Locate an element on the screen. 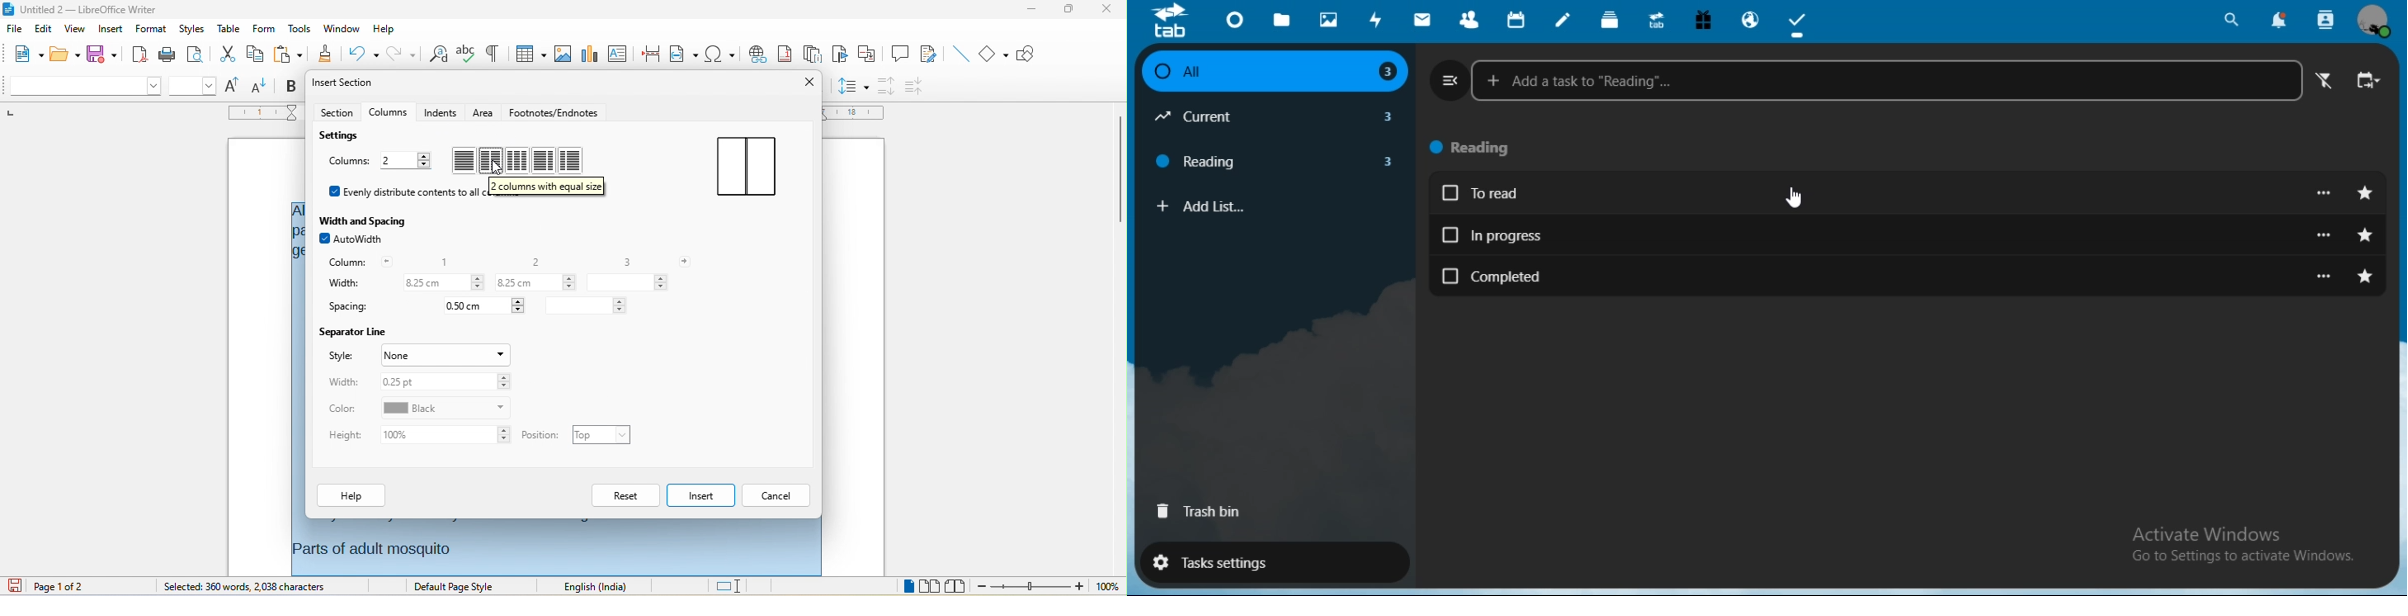  columns is located at coordinates (348, 161).